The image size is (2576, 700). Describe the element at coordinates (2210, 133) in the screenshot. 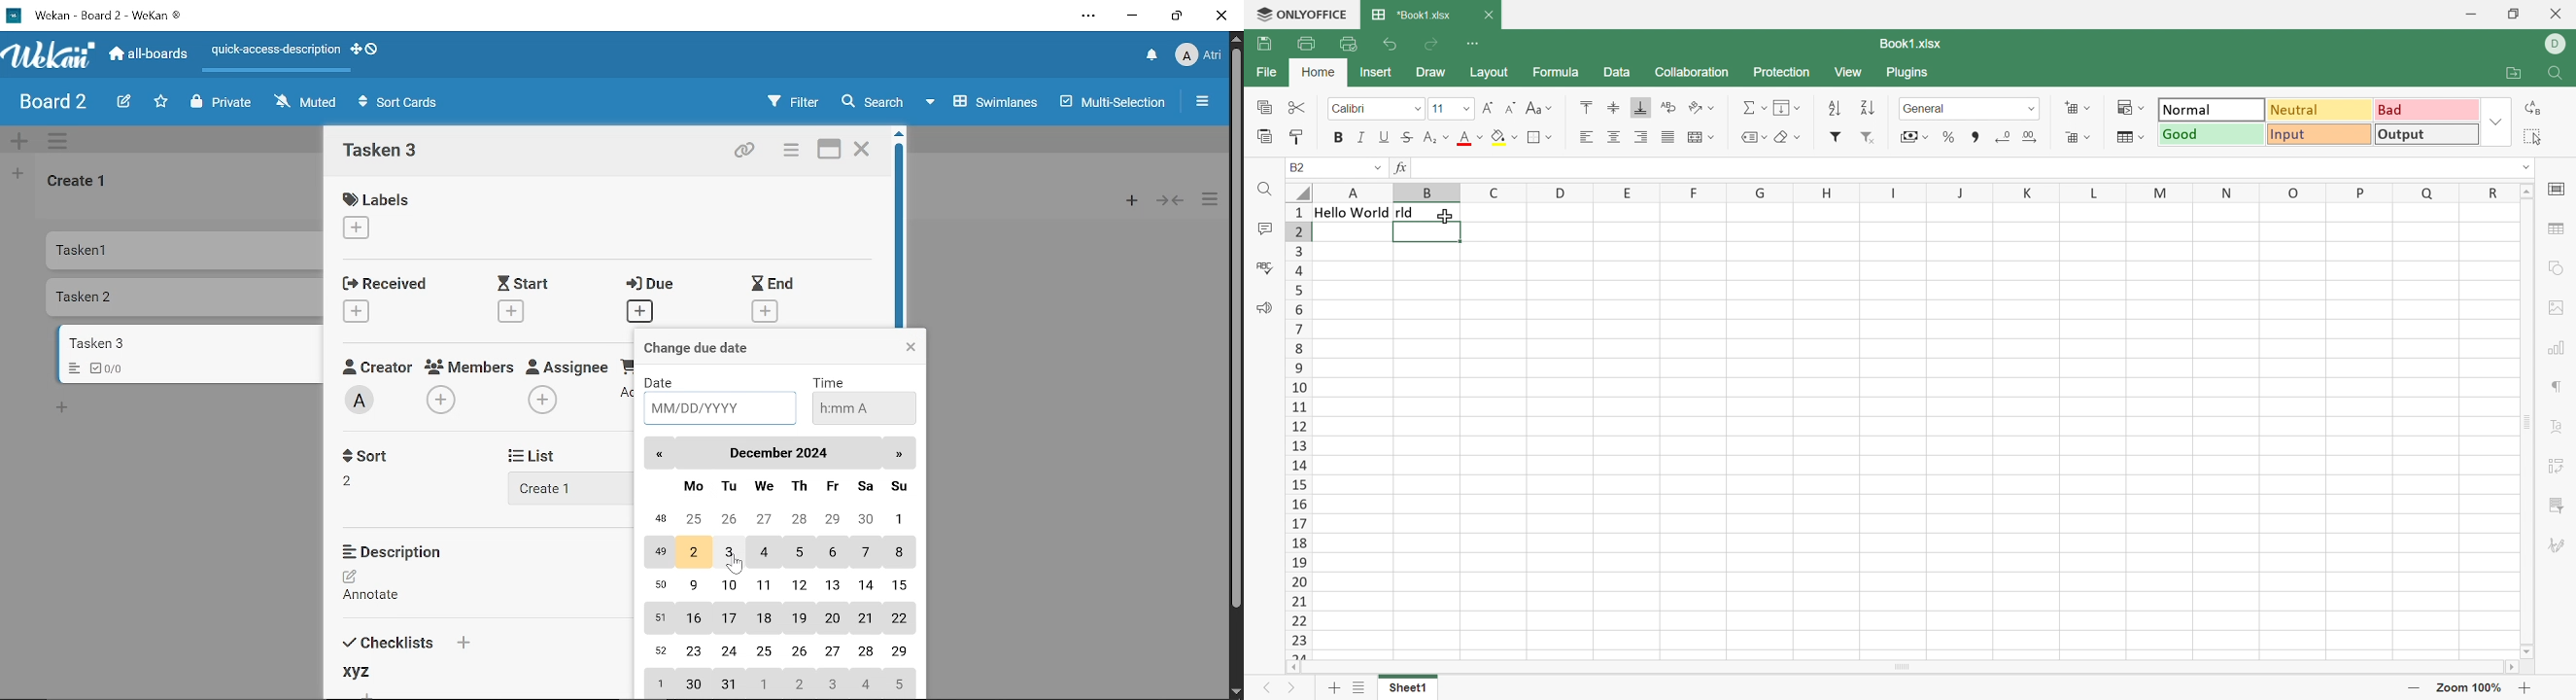

I see `Good` at that location.